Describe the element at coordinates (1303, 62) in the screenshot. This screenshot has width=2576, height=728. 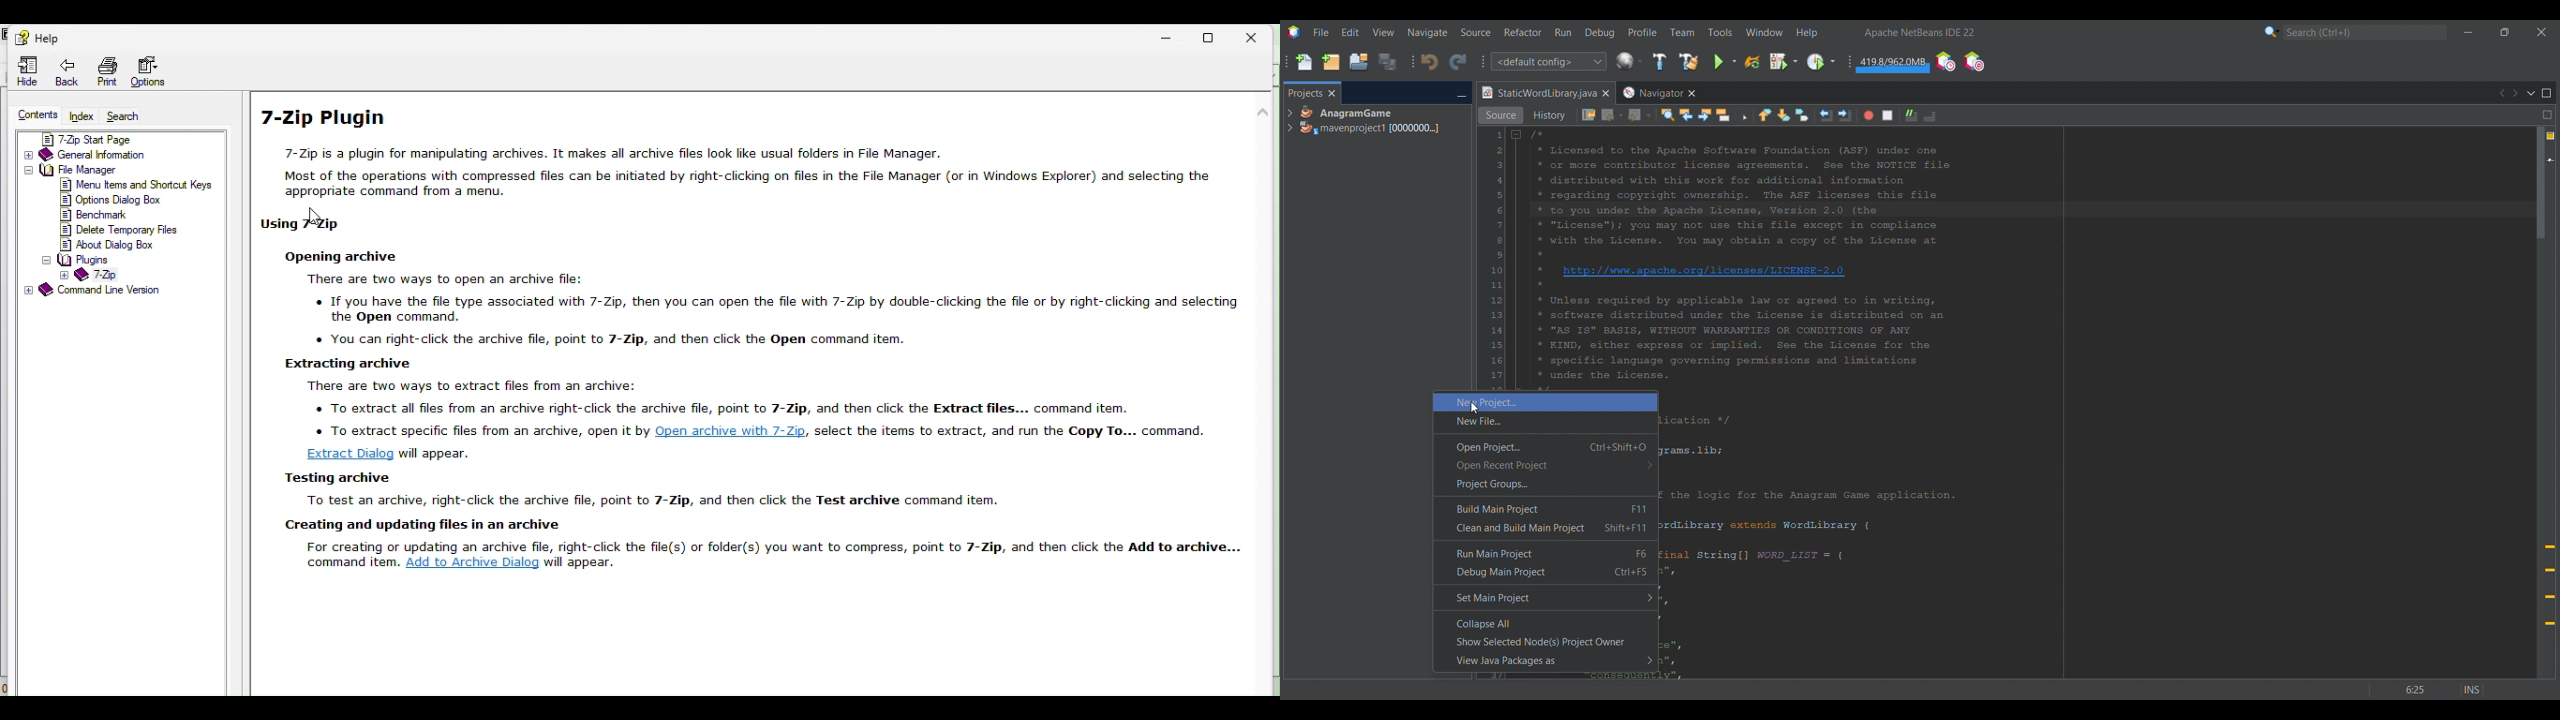
I see `New file` at that location.